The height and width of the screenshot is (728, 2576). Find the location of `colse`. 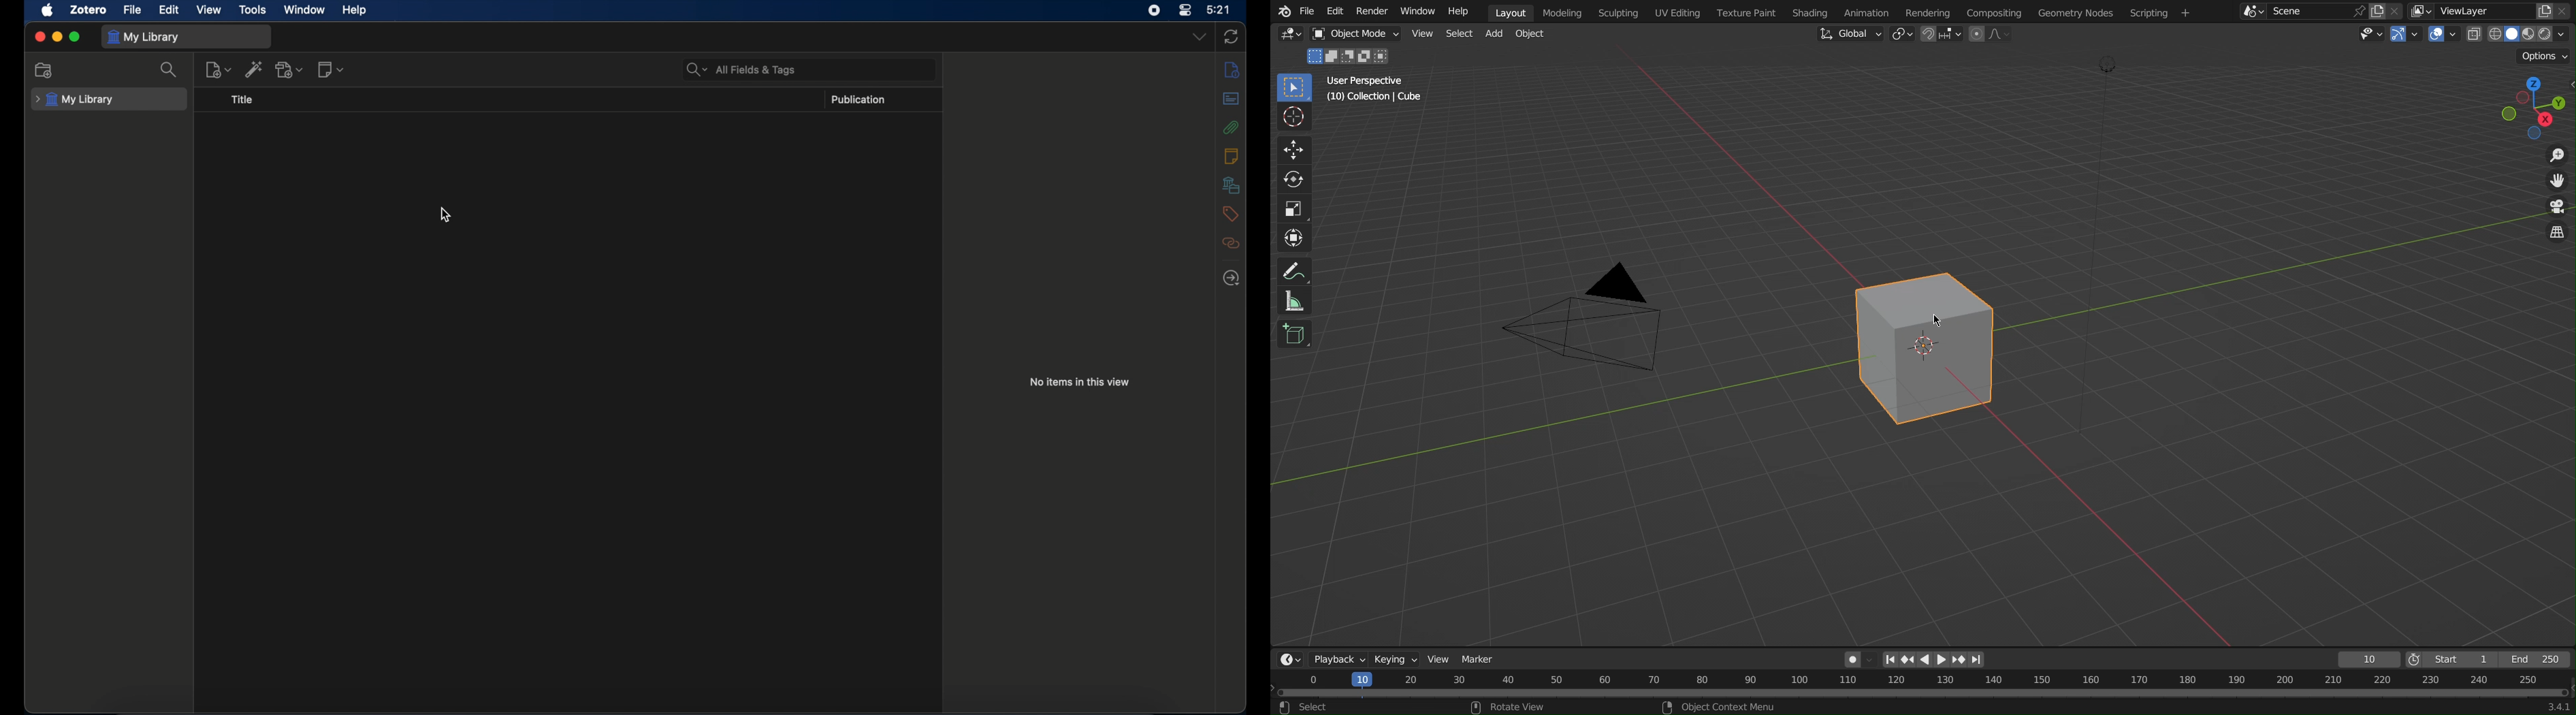

colse is located at coordinates (2400, 10).